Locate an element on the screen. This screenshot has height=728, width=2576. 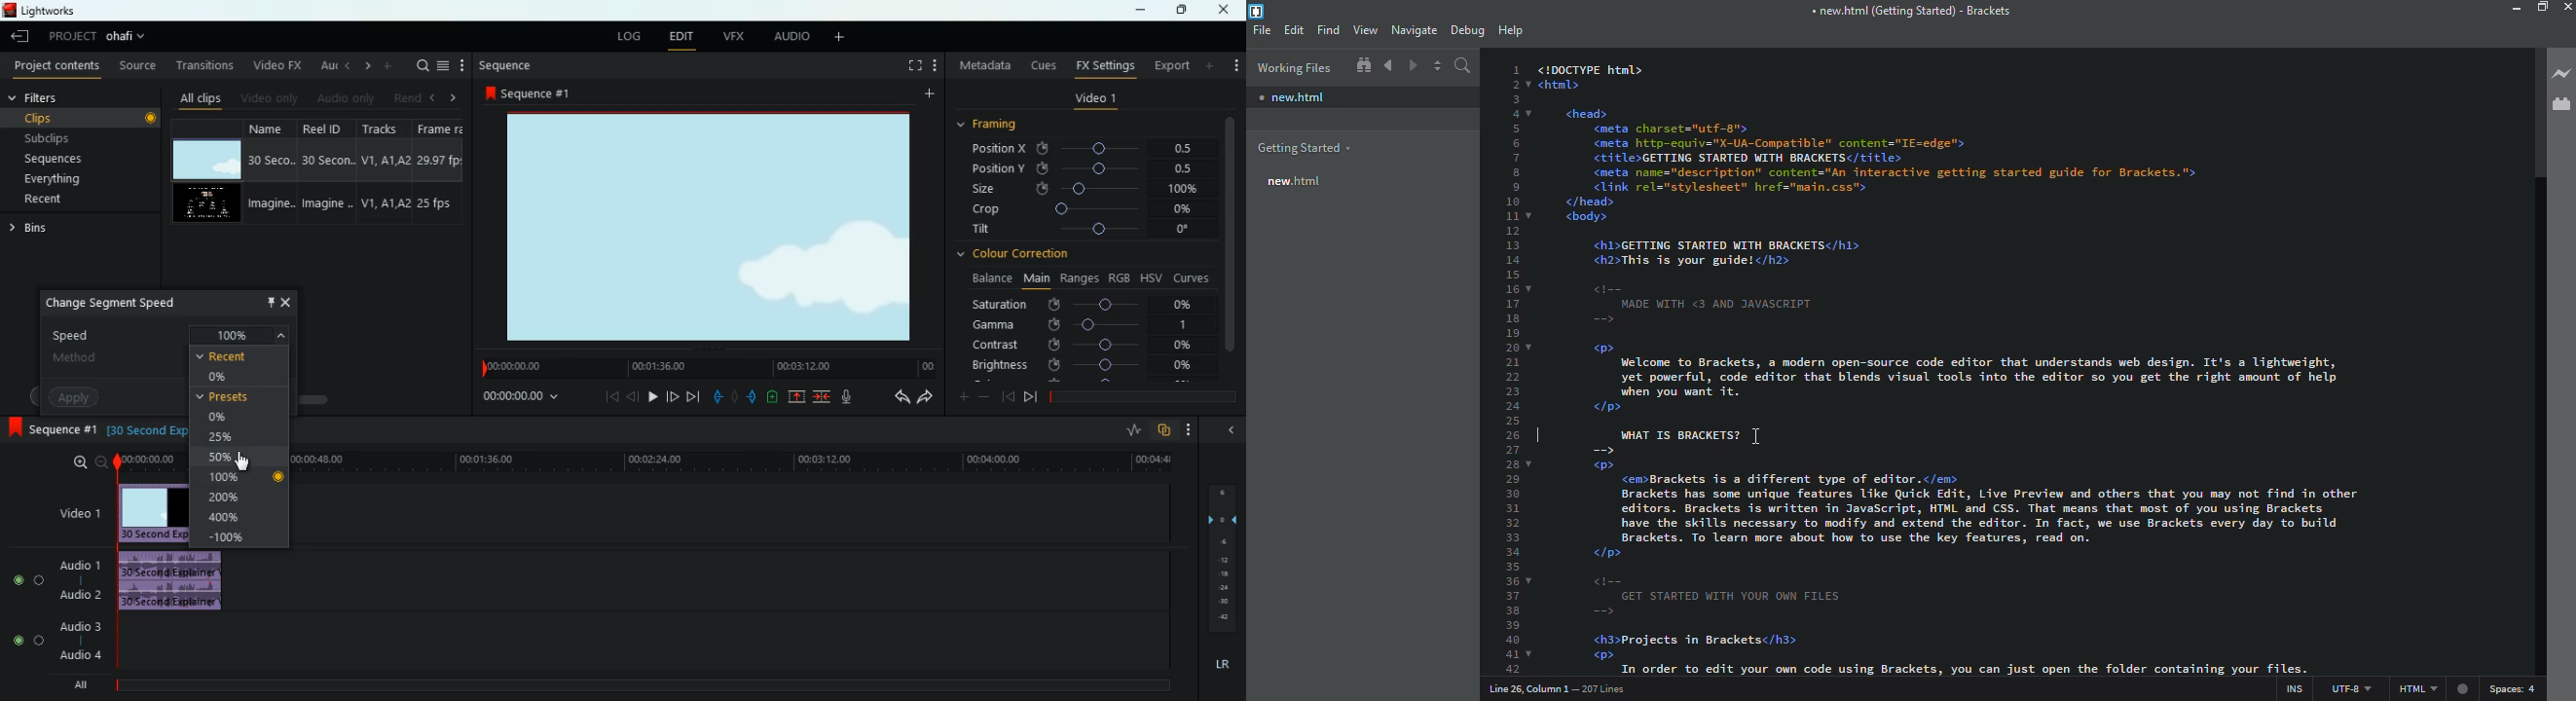
hold is located at coordinates (734, 395).